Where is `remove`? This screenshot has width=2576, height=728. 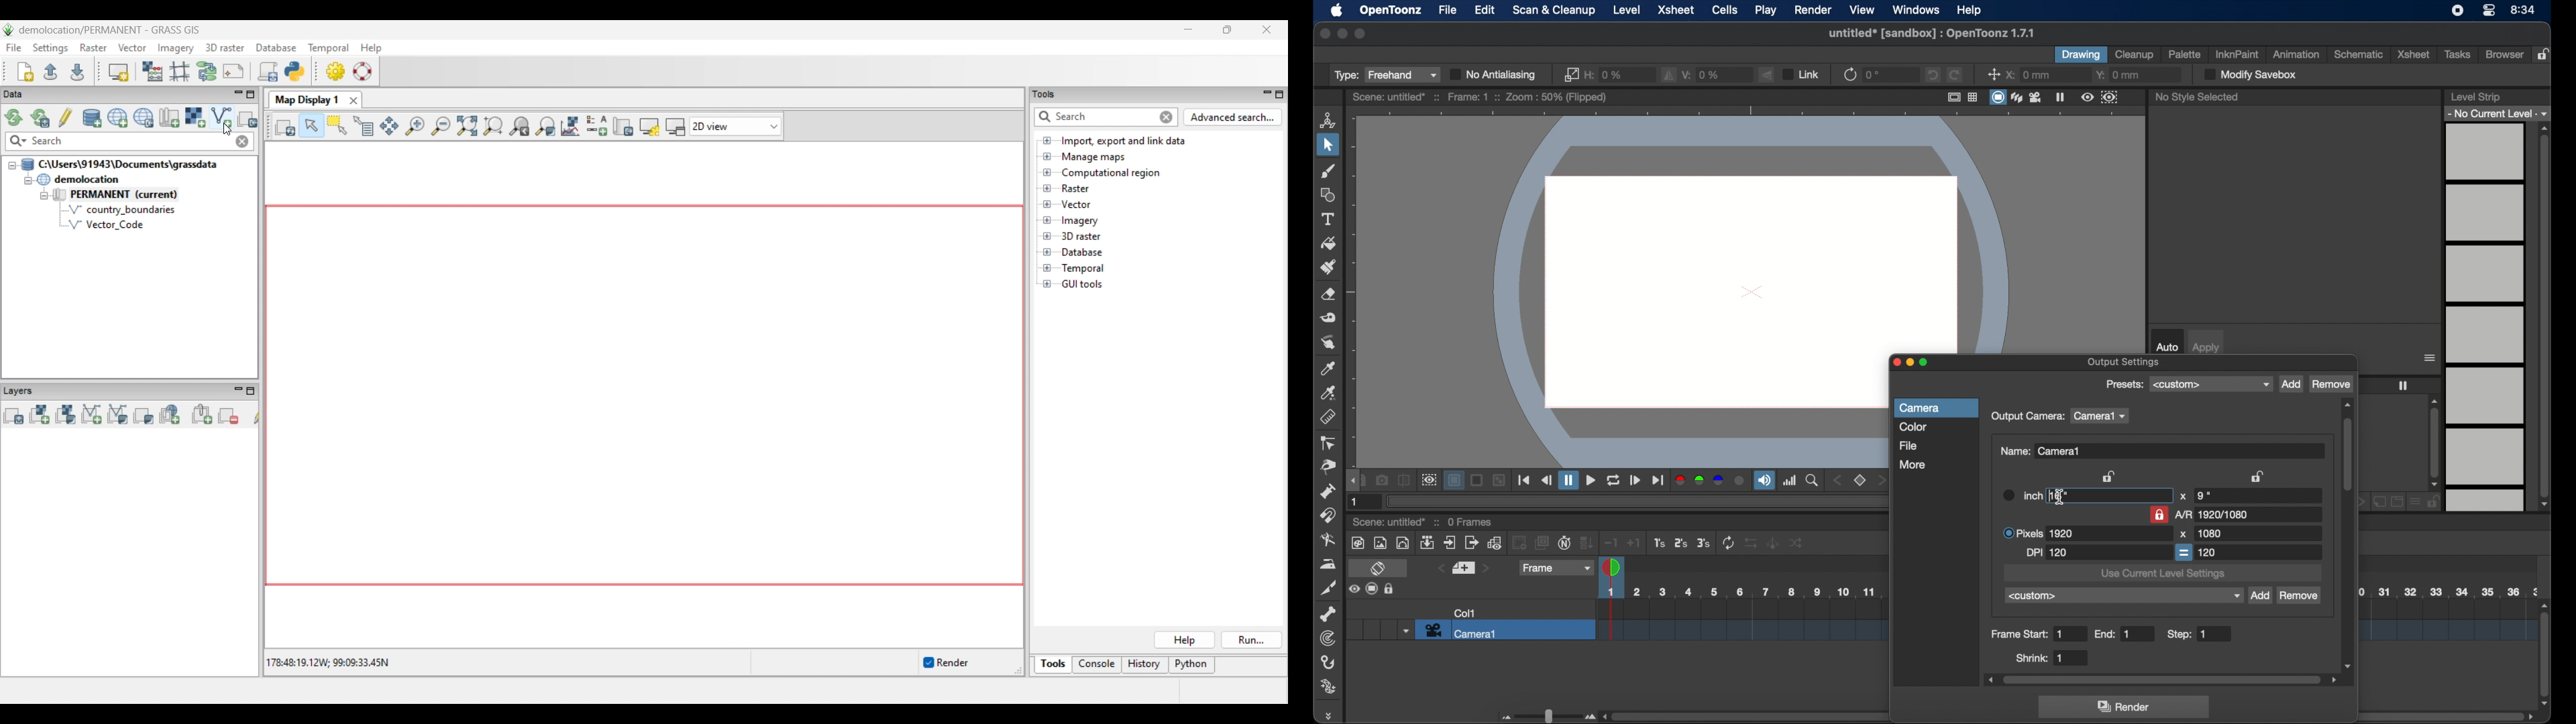
remove is located at coordinates (2331, 384).